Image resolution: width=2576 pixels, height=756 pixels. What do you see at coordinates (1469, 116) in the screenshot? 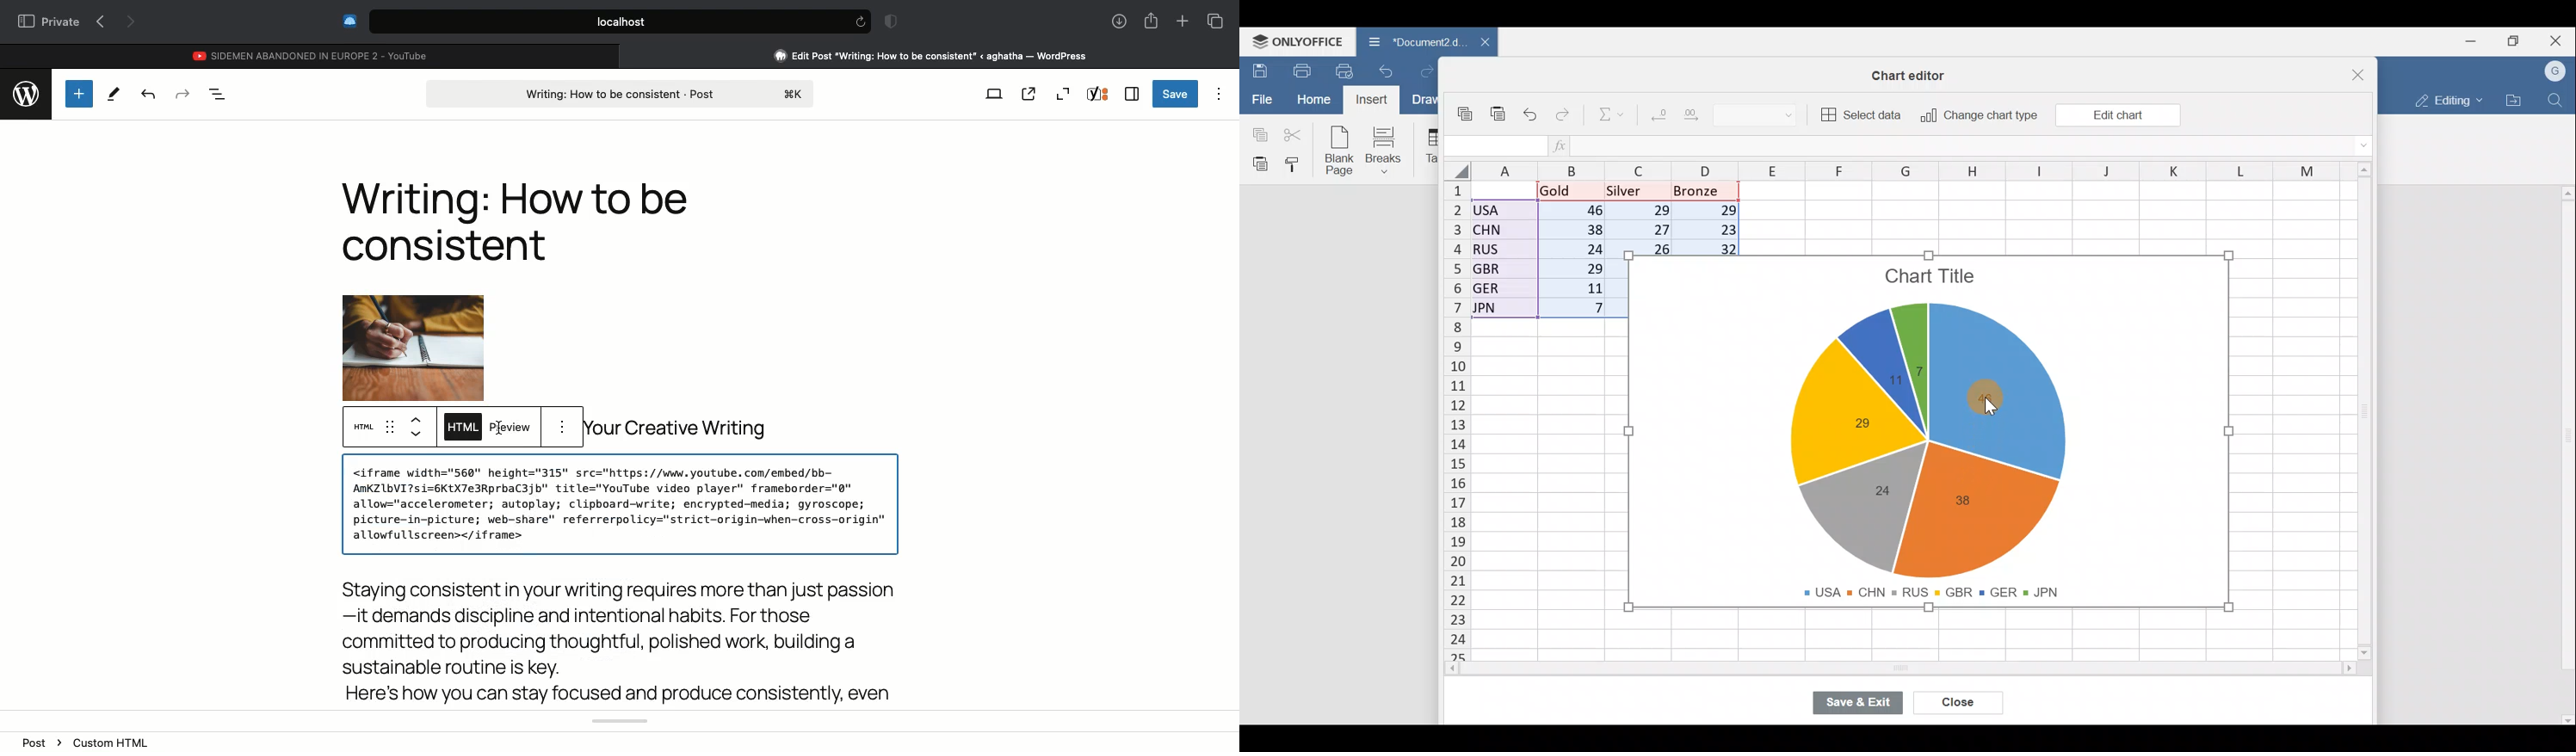
I see `Copy` at bounding box center [1469, 116].